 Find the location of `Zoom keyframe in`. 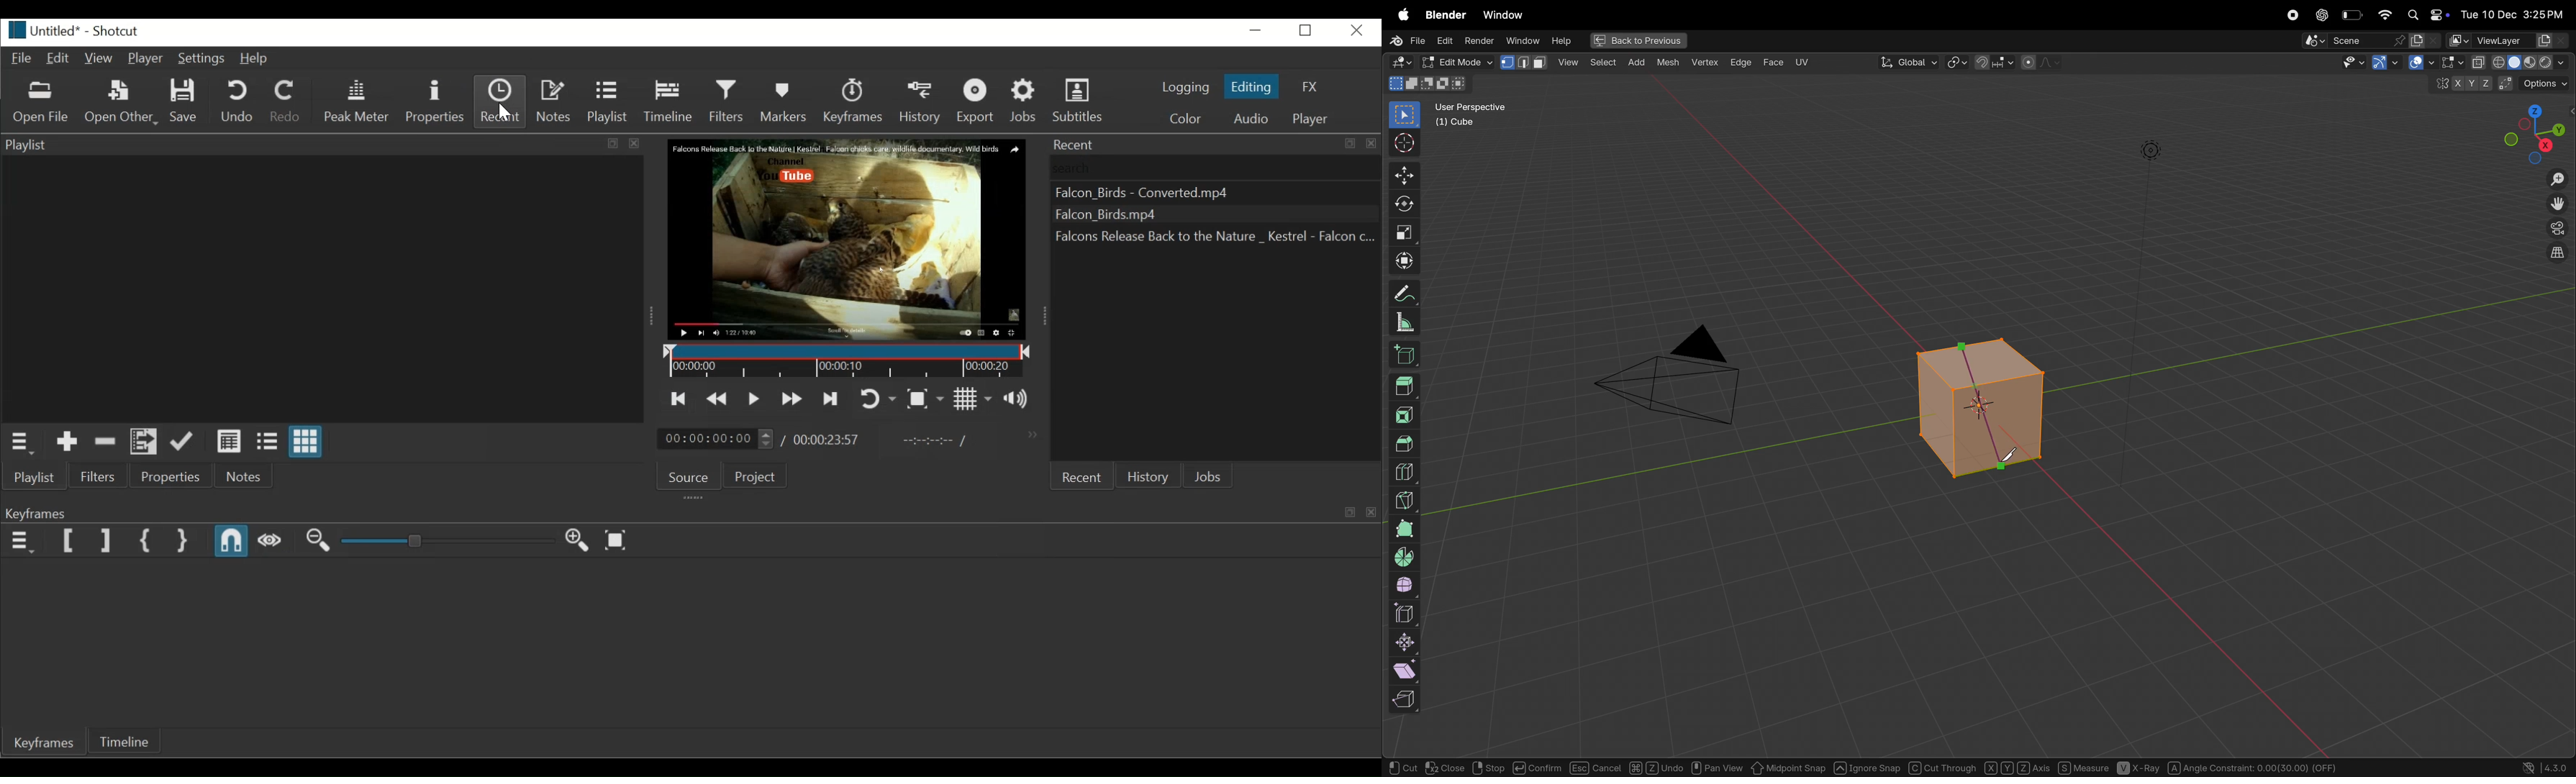

Zoom keyframe in is located at coordinates (580, 541).